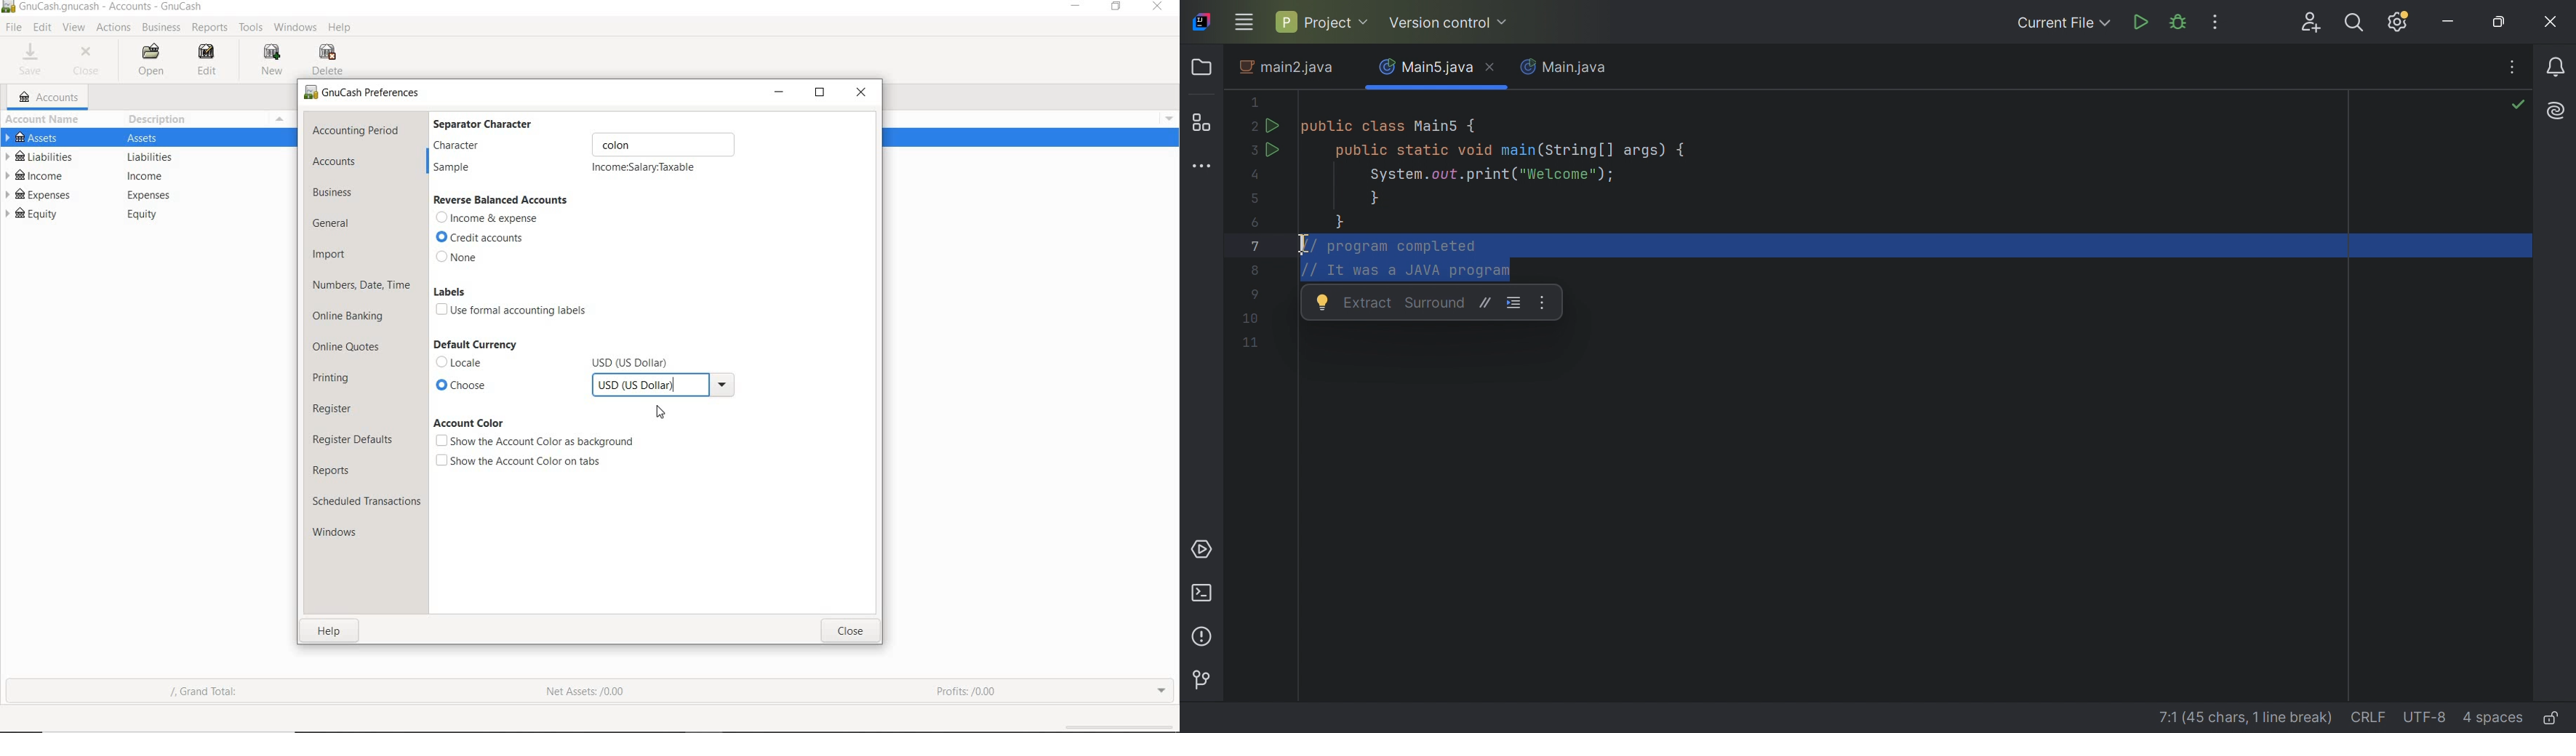 Image resolution: width=2576 pixels, height=756 pixels. What do you see at coordinates (1202, 678) in the screenshot?
I see `Version control` at bounding box center [1202, 678].